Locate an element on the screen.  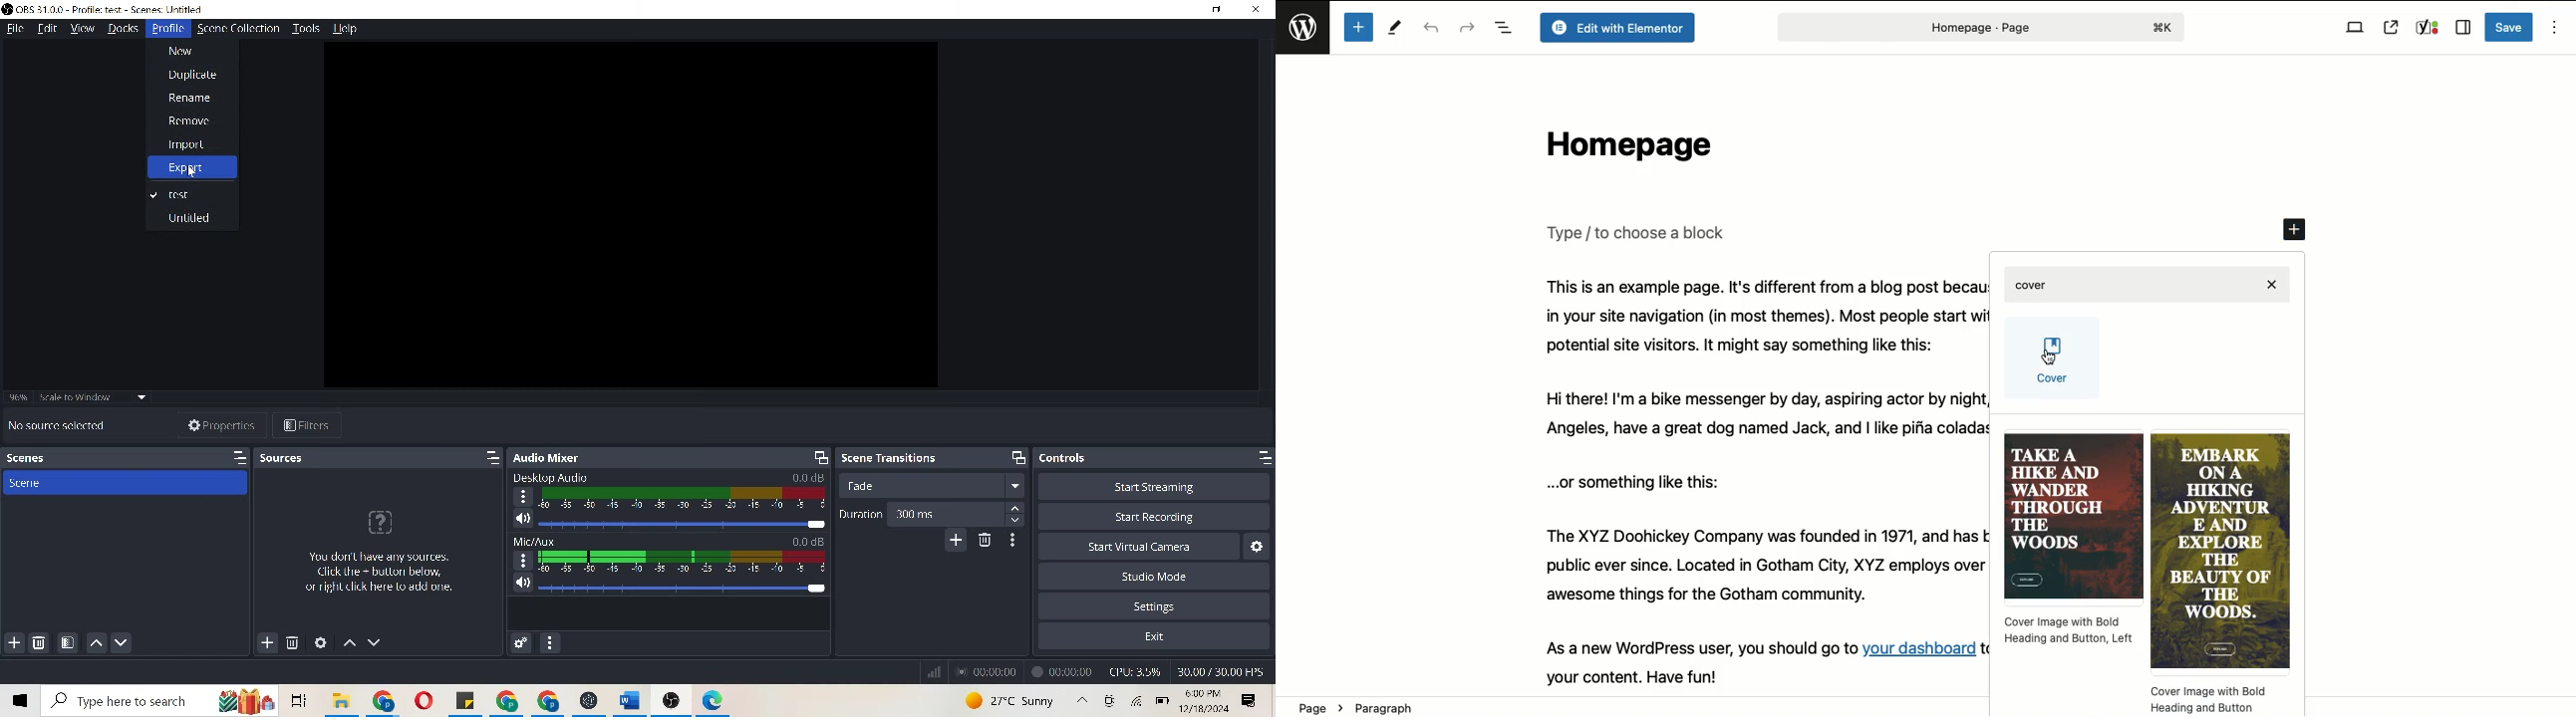
No source selected is located at coordinates (59, 425).